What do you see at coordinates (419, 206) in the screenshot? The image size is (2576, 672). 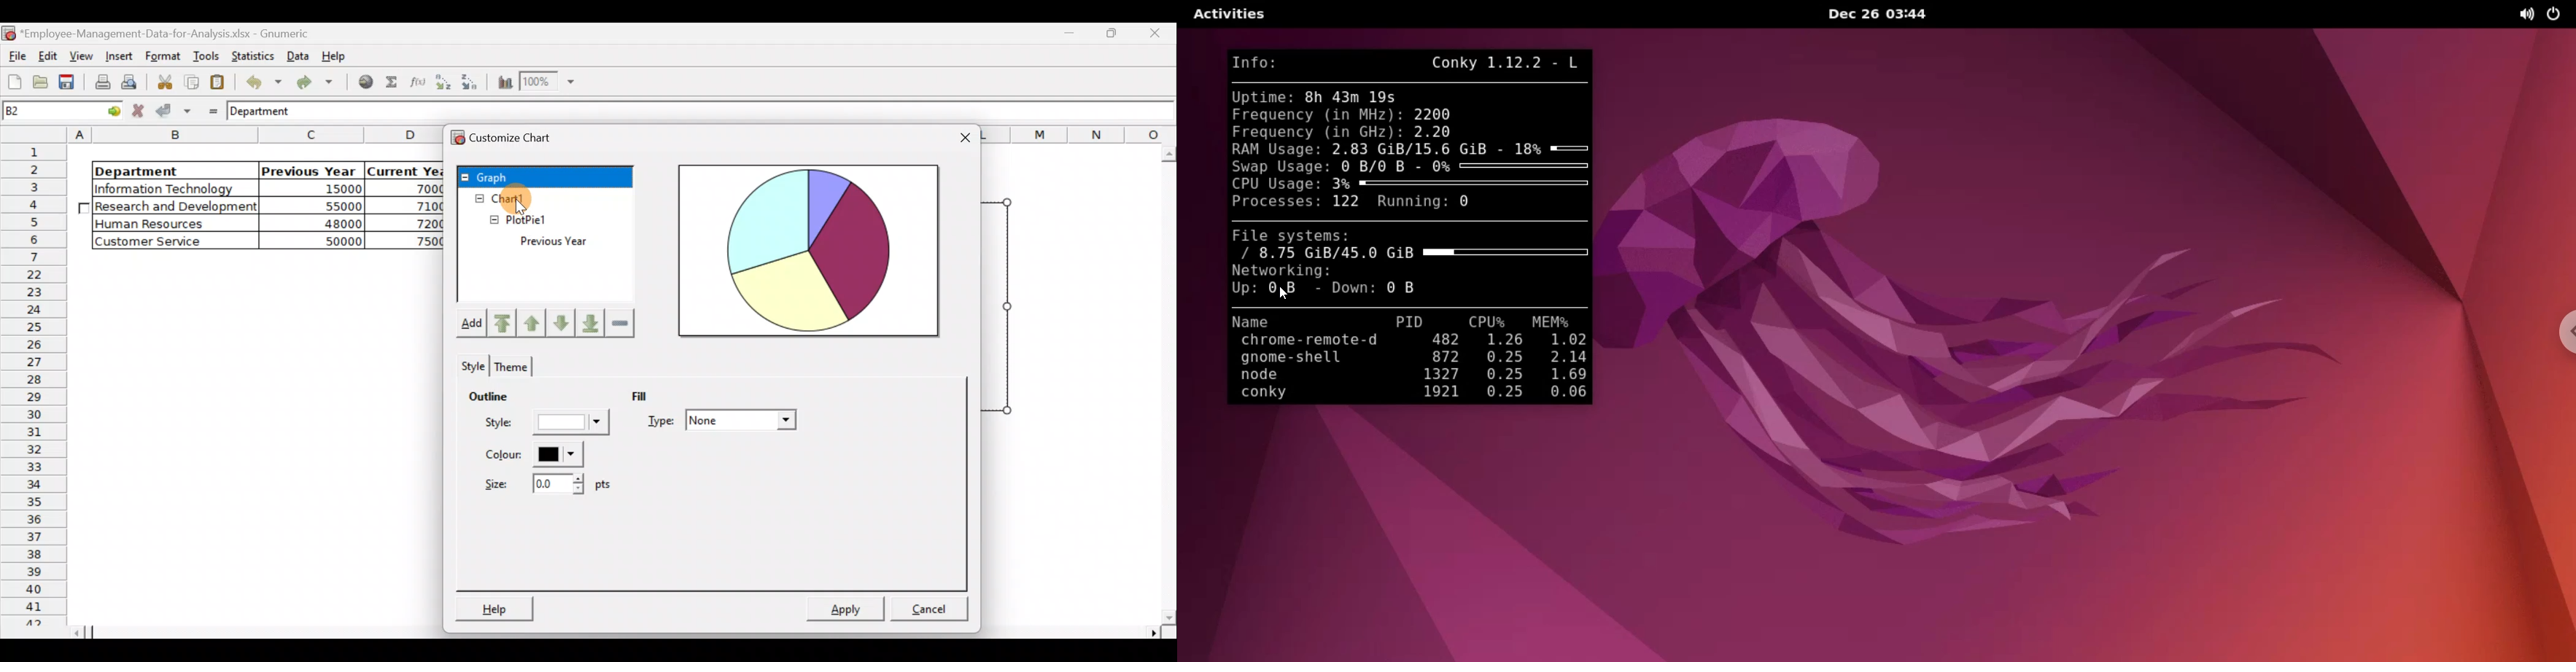 I see `71000` at bounding box center [419, 206].